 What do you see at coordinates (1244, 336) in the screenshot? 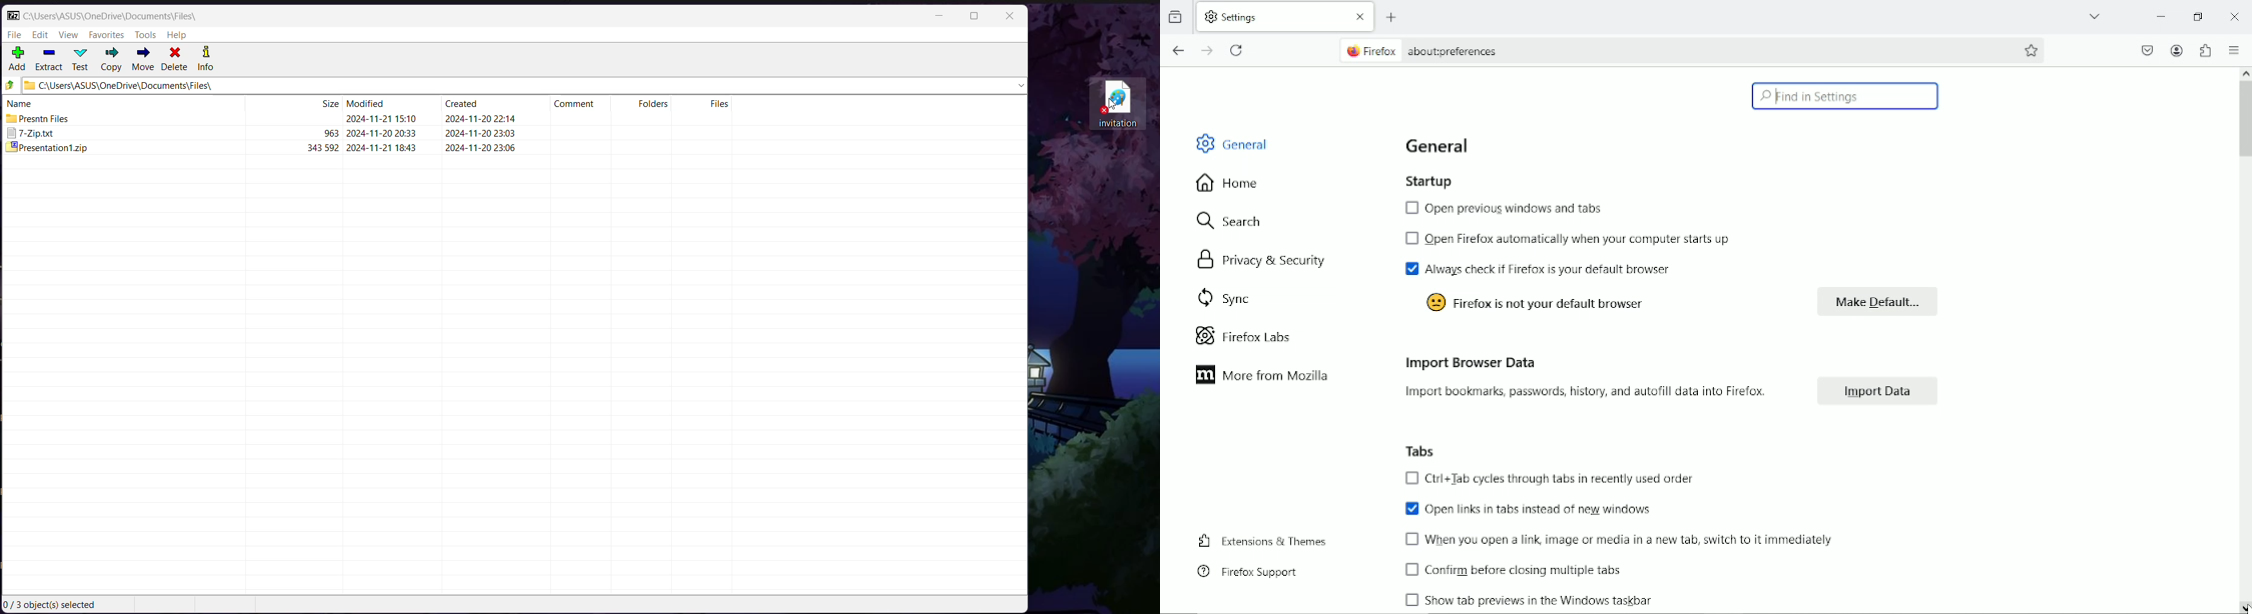
I see `firefox labs` at bounding box center [1244, 336].